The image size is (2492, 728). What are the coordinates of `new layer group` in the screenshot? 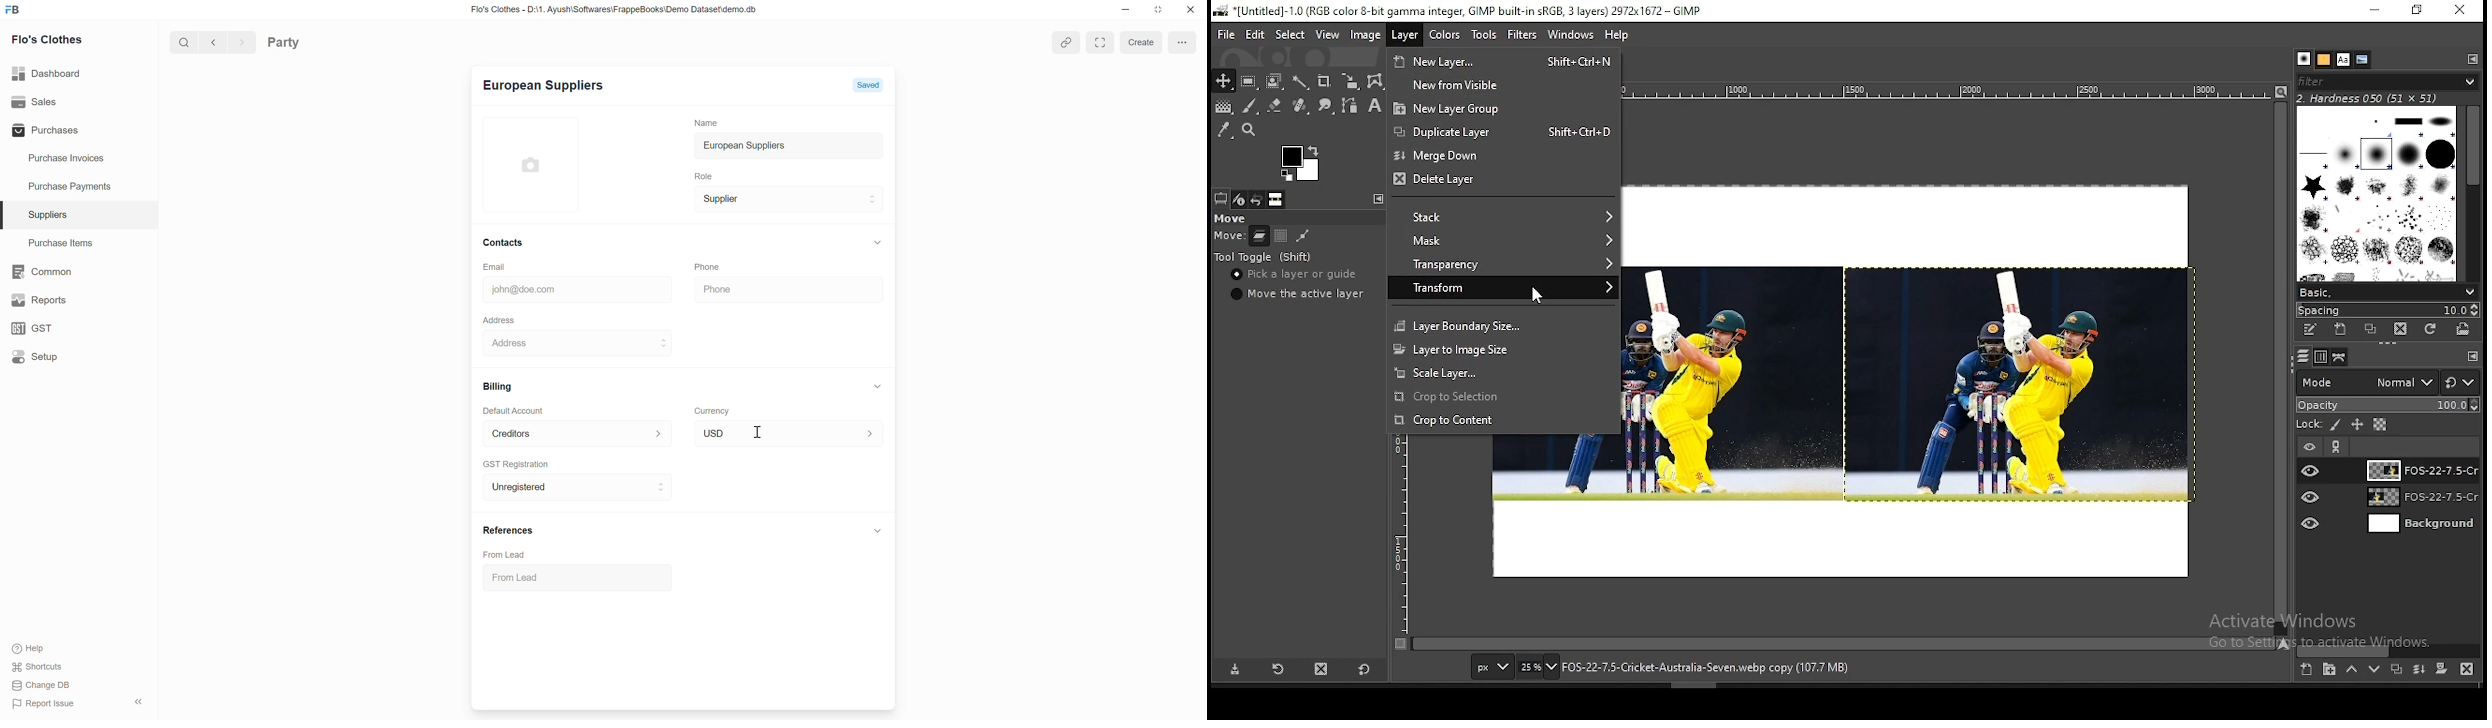 It's located at (1505, 107).